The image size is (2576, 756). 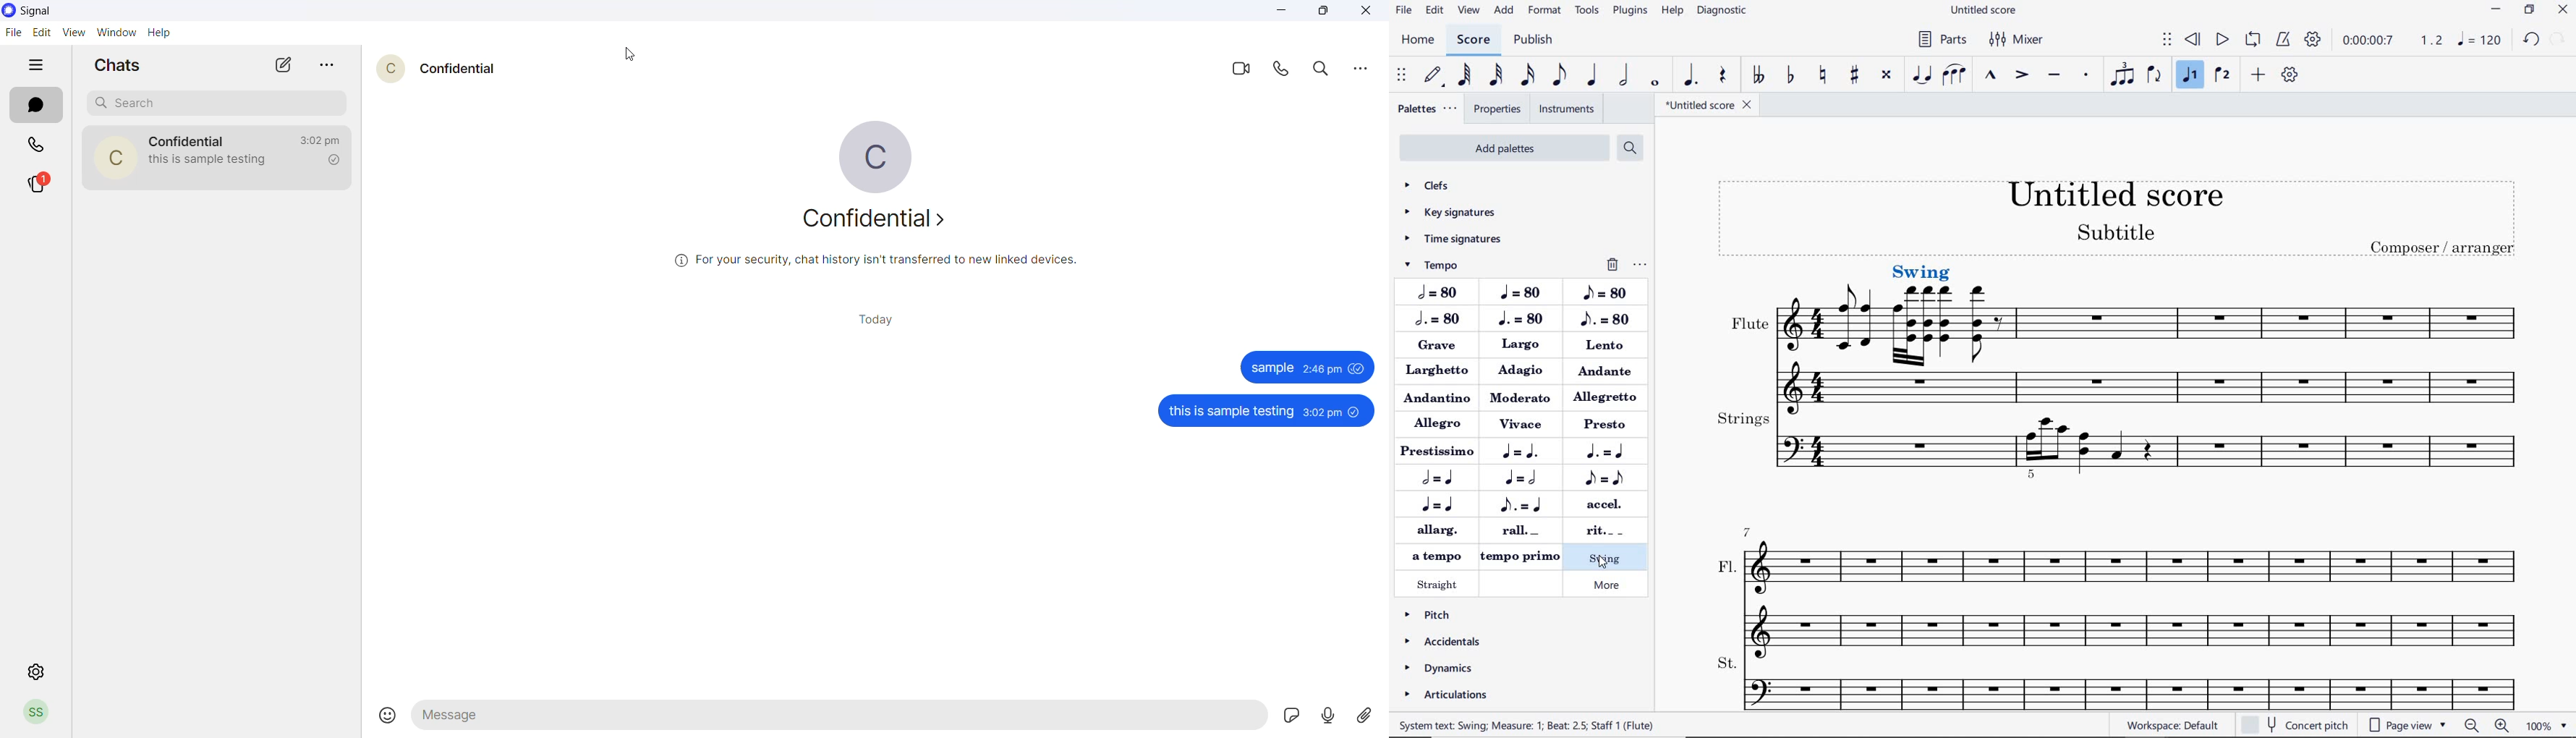 What do you see at coordinates (1897, 305) in the screenshot?
I see `SELECTED` at bounding box center [1897, 305].